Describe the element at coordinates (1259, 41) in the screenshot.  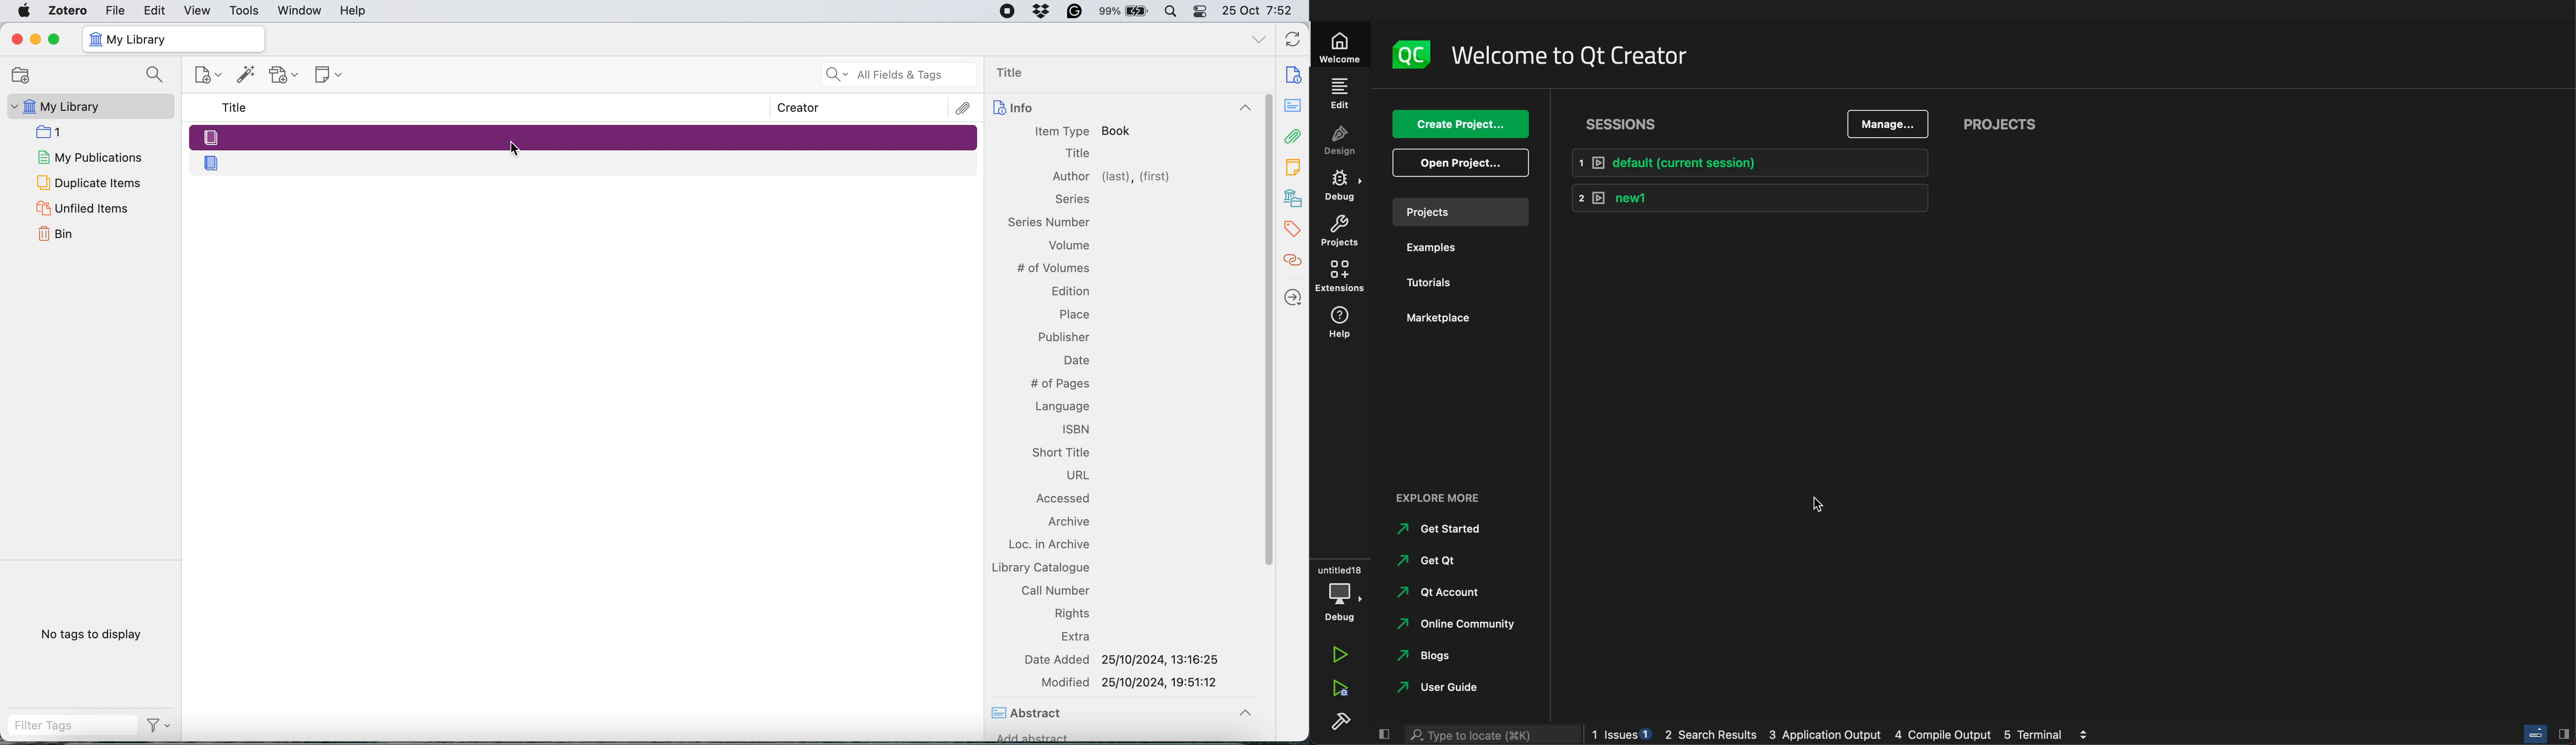
I see `list all tabs` at that location.